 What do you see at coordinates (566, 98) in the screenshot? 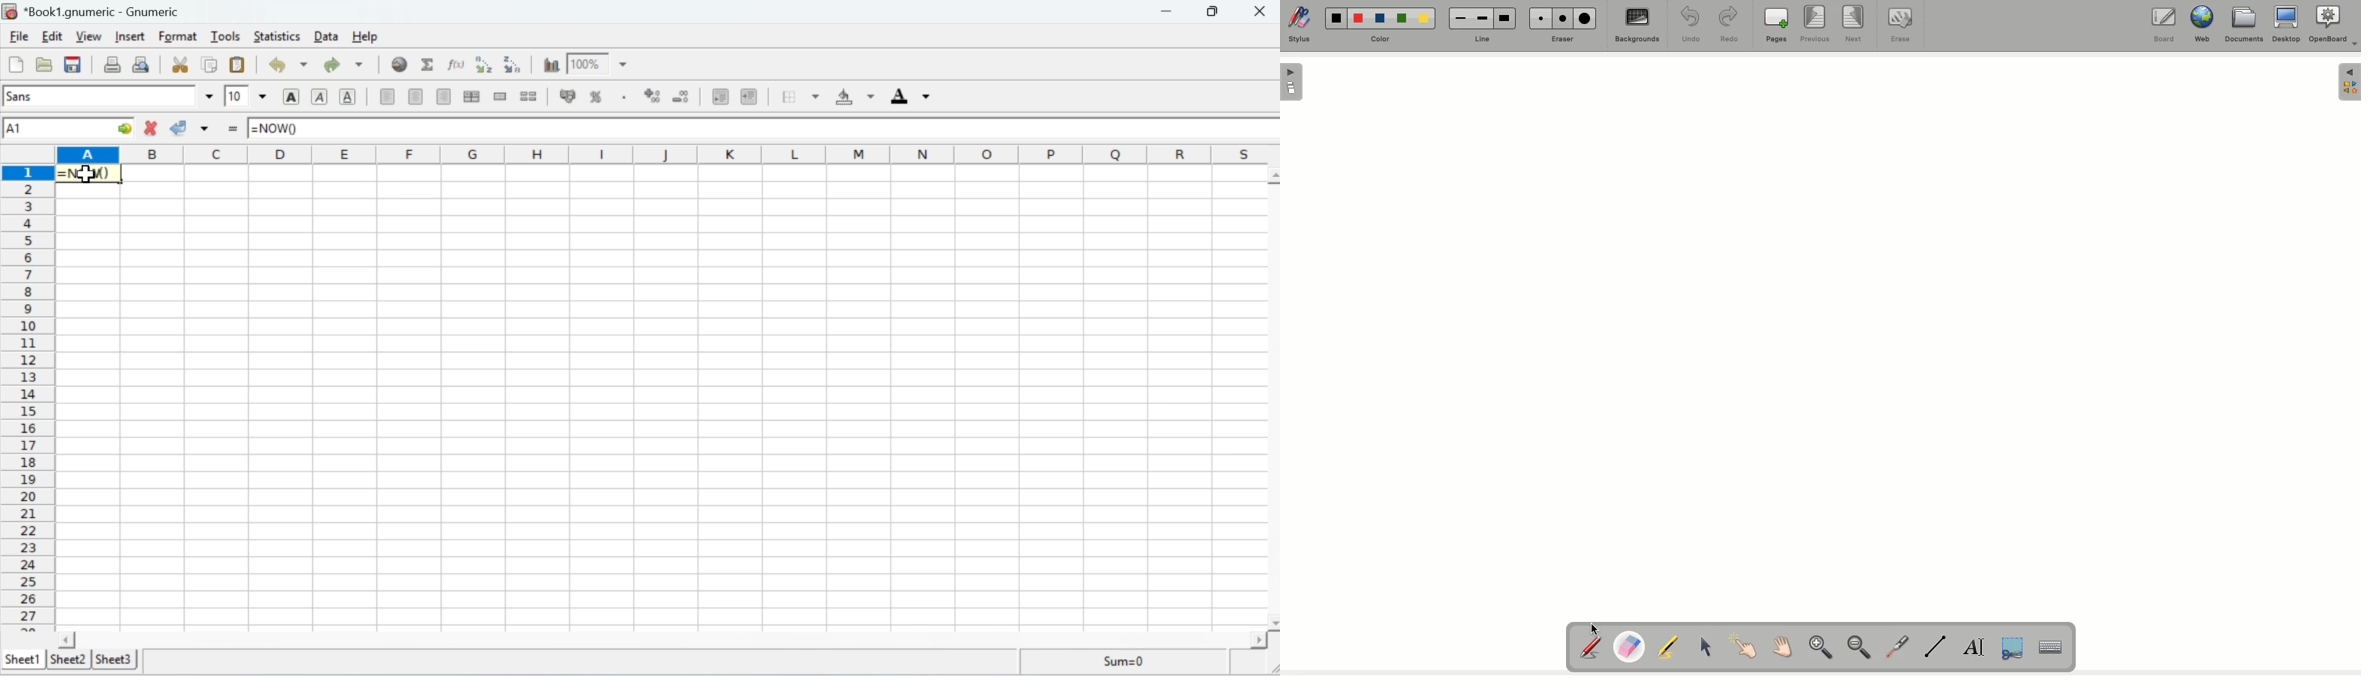
I see `` at bounding box center [566, 98].